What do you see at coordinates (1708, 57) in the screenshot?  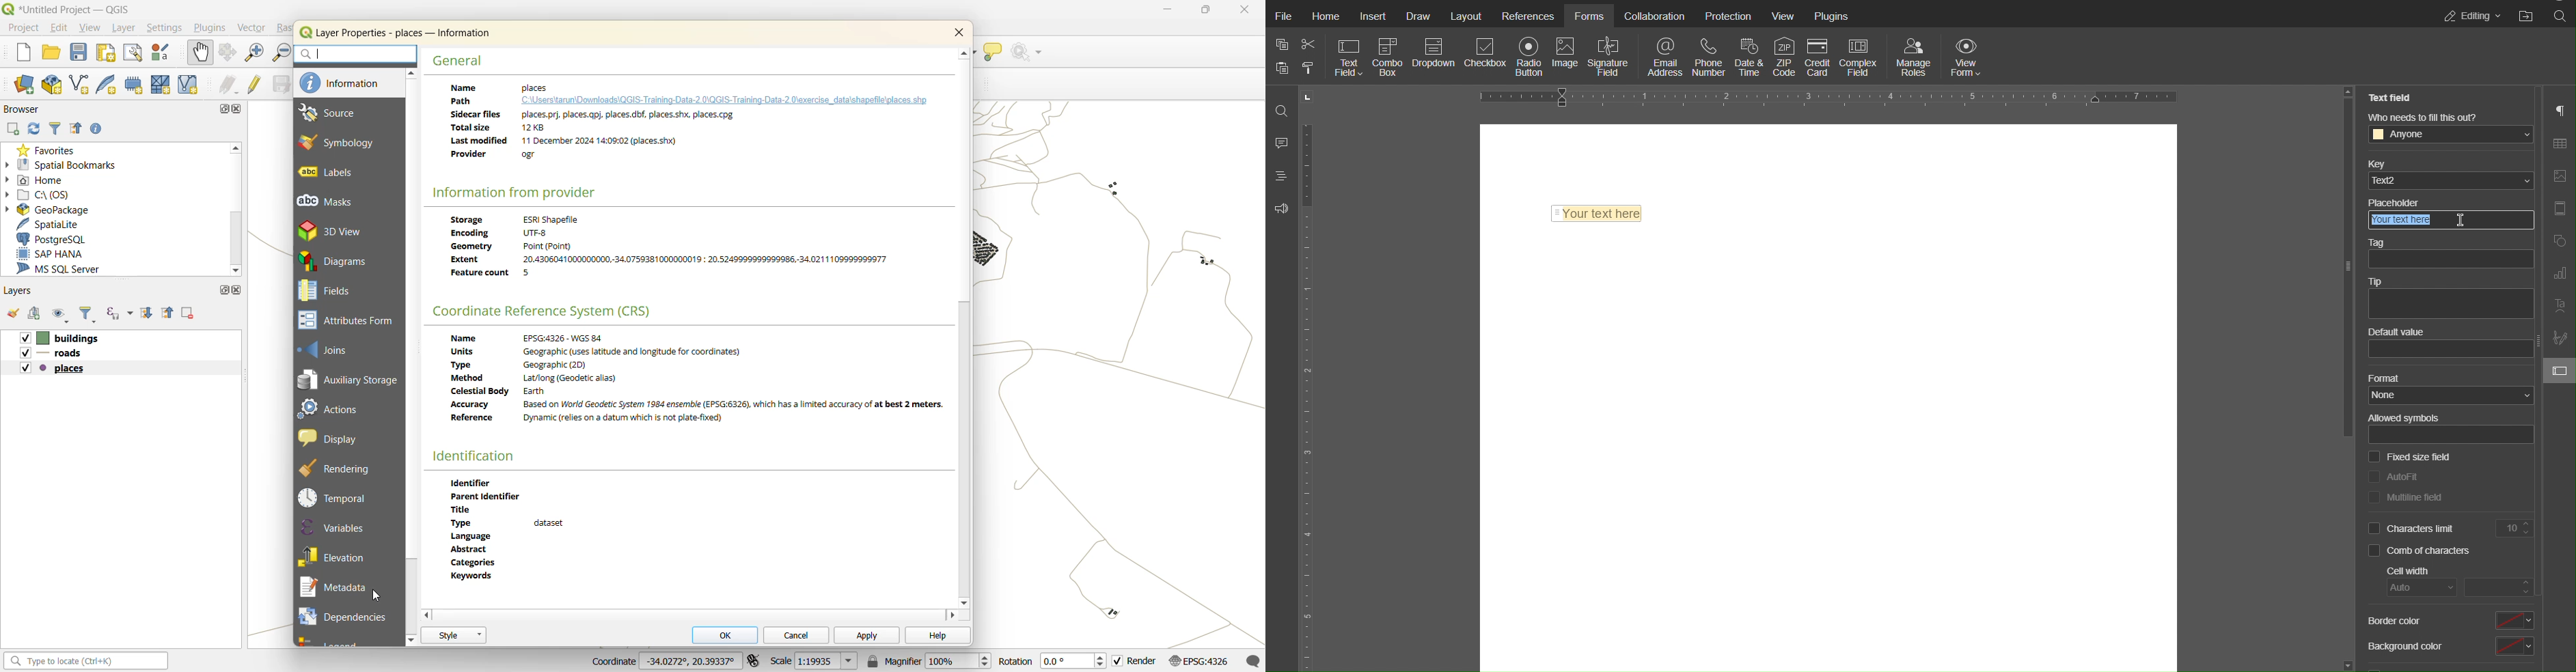 I see `Phone Number` at bounding box center [1708, 57].